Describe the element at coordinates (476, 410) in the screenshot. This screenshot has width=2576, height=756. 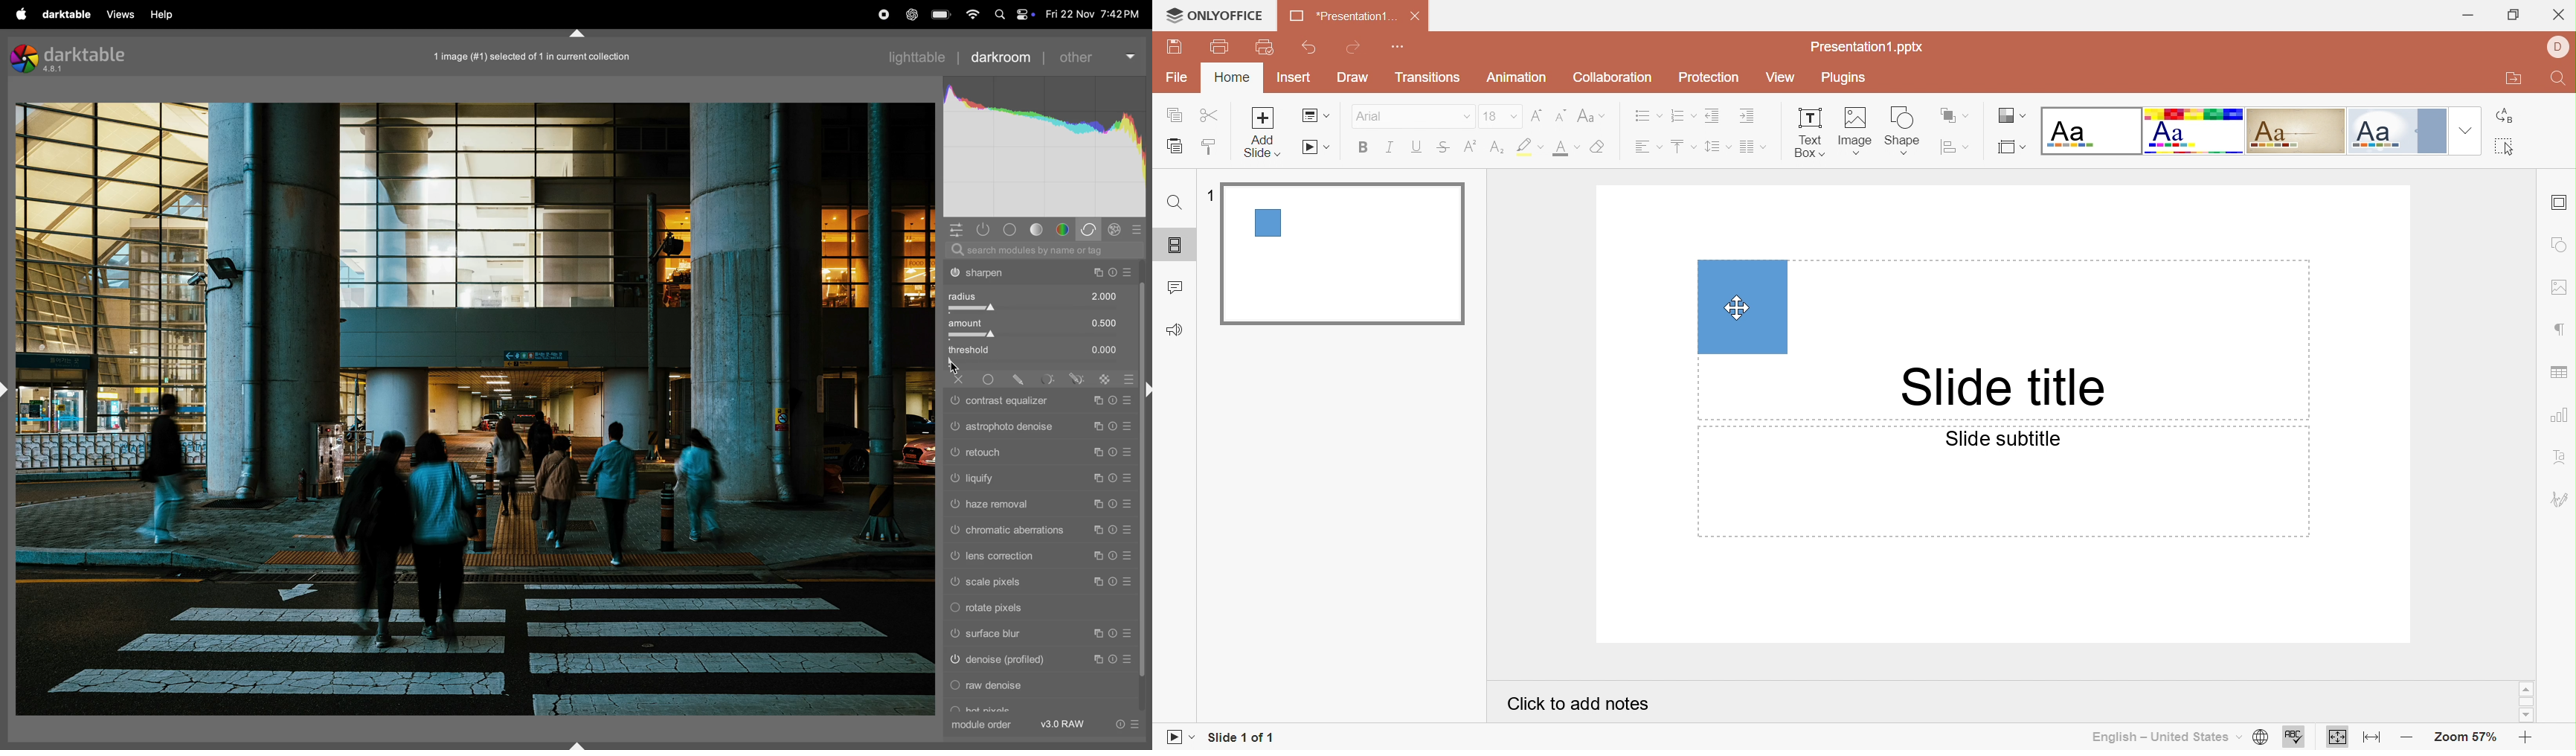
I see `image` at that location.